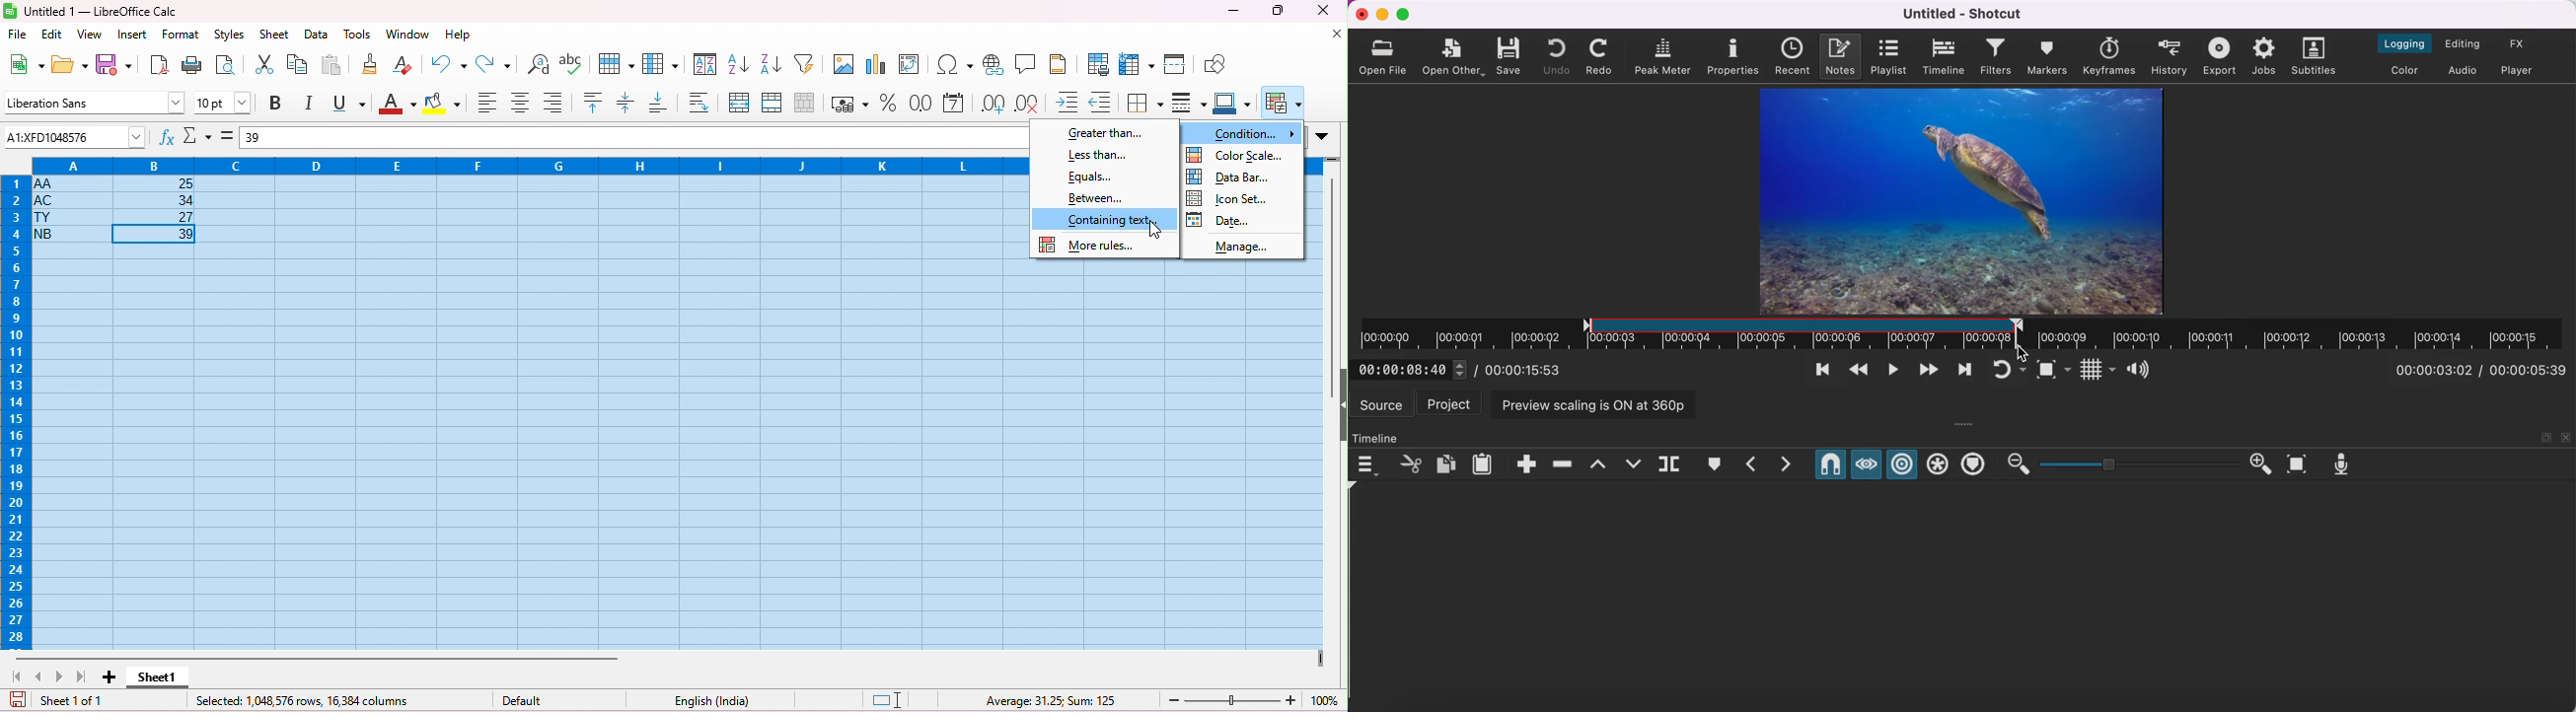 Image resolution: width=2576 pixels, height=728 pixels. Describe the element at coordinates (91, 12) in the screenshot. I see `title` at that location.